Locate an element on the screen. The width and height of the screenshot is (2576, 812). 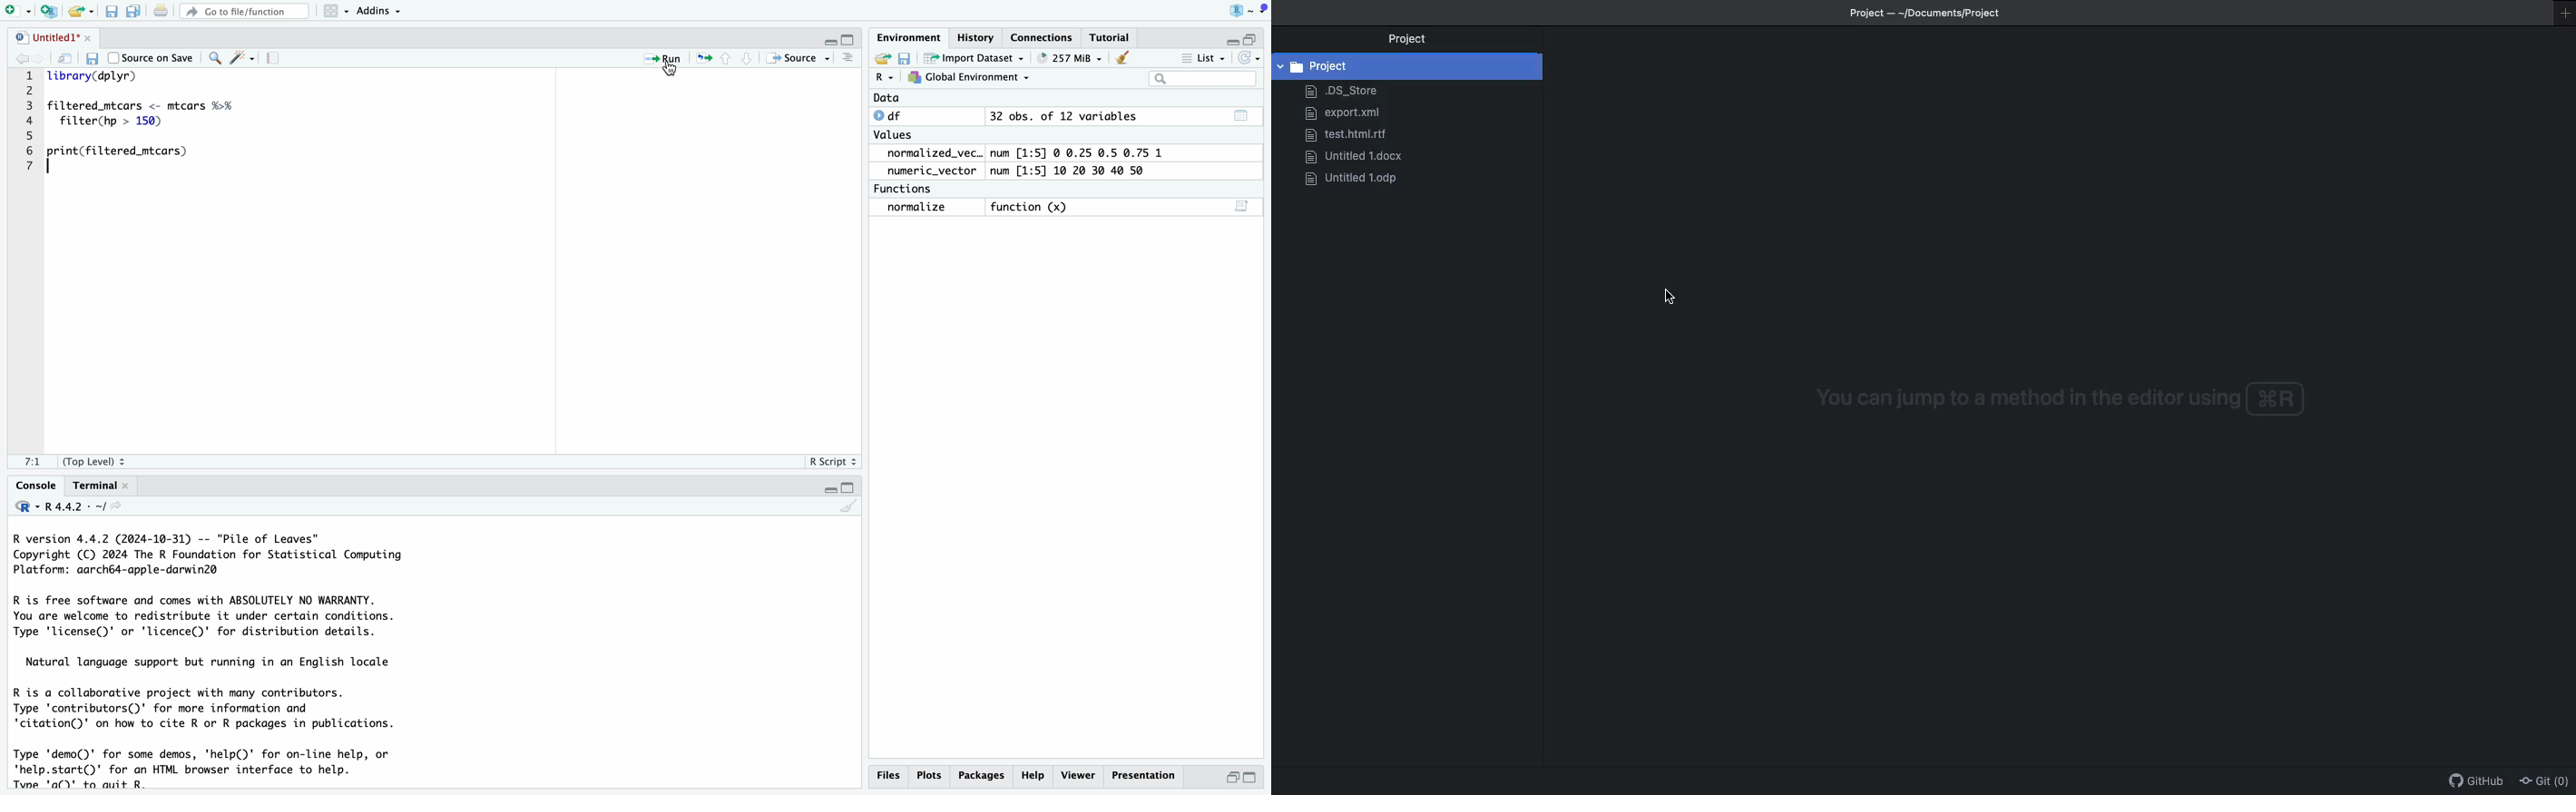
cursor is located at coordinates (1680, 301).